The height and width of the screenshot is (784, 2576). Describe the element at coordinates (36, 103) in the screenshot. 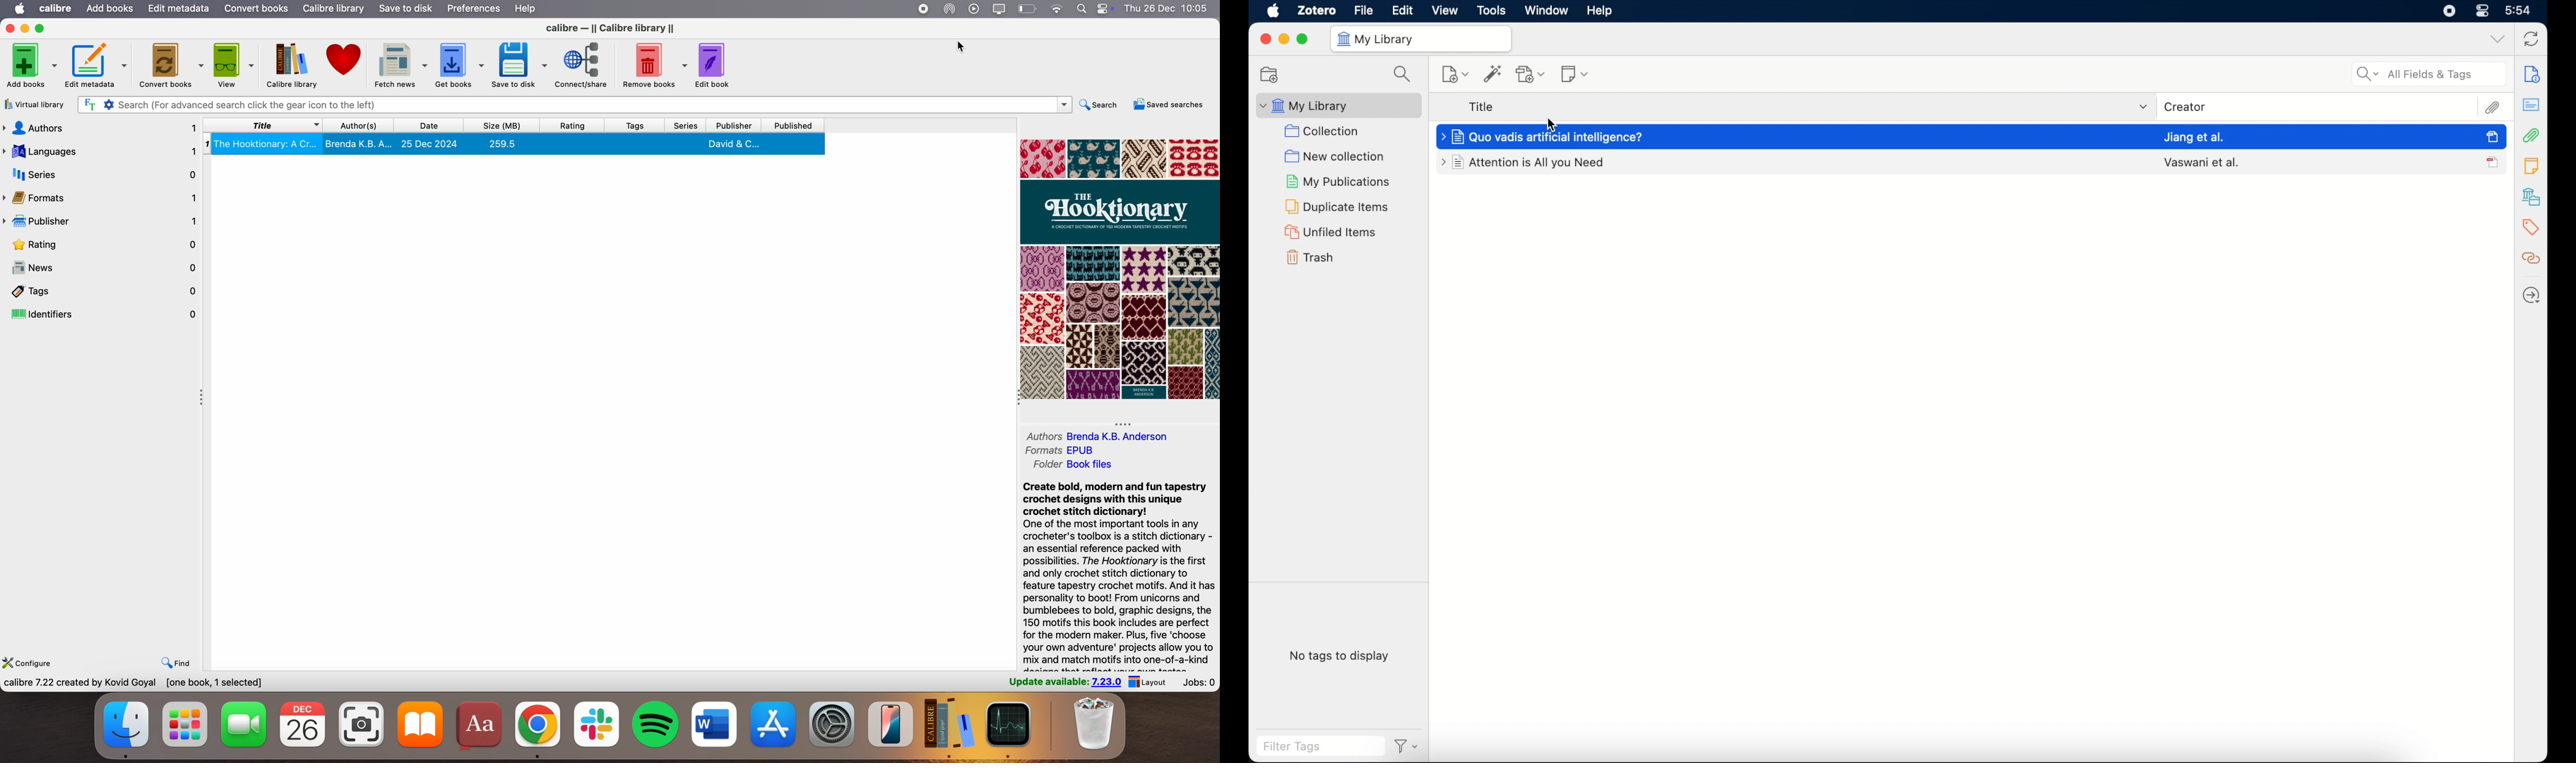

I see `virtual library` at that location.